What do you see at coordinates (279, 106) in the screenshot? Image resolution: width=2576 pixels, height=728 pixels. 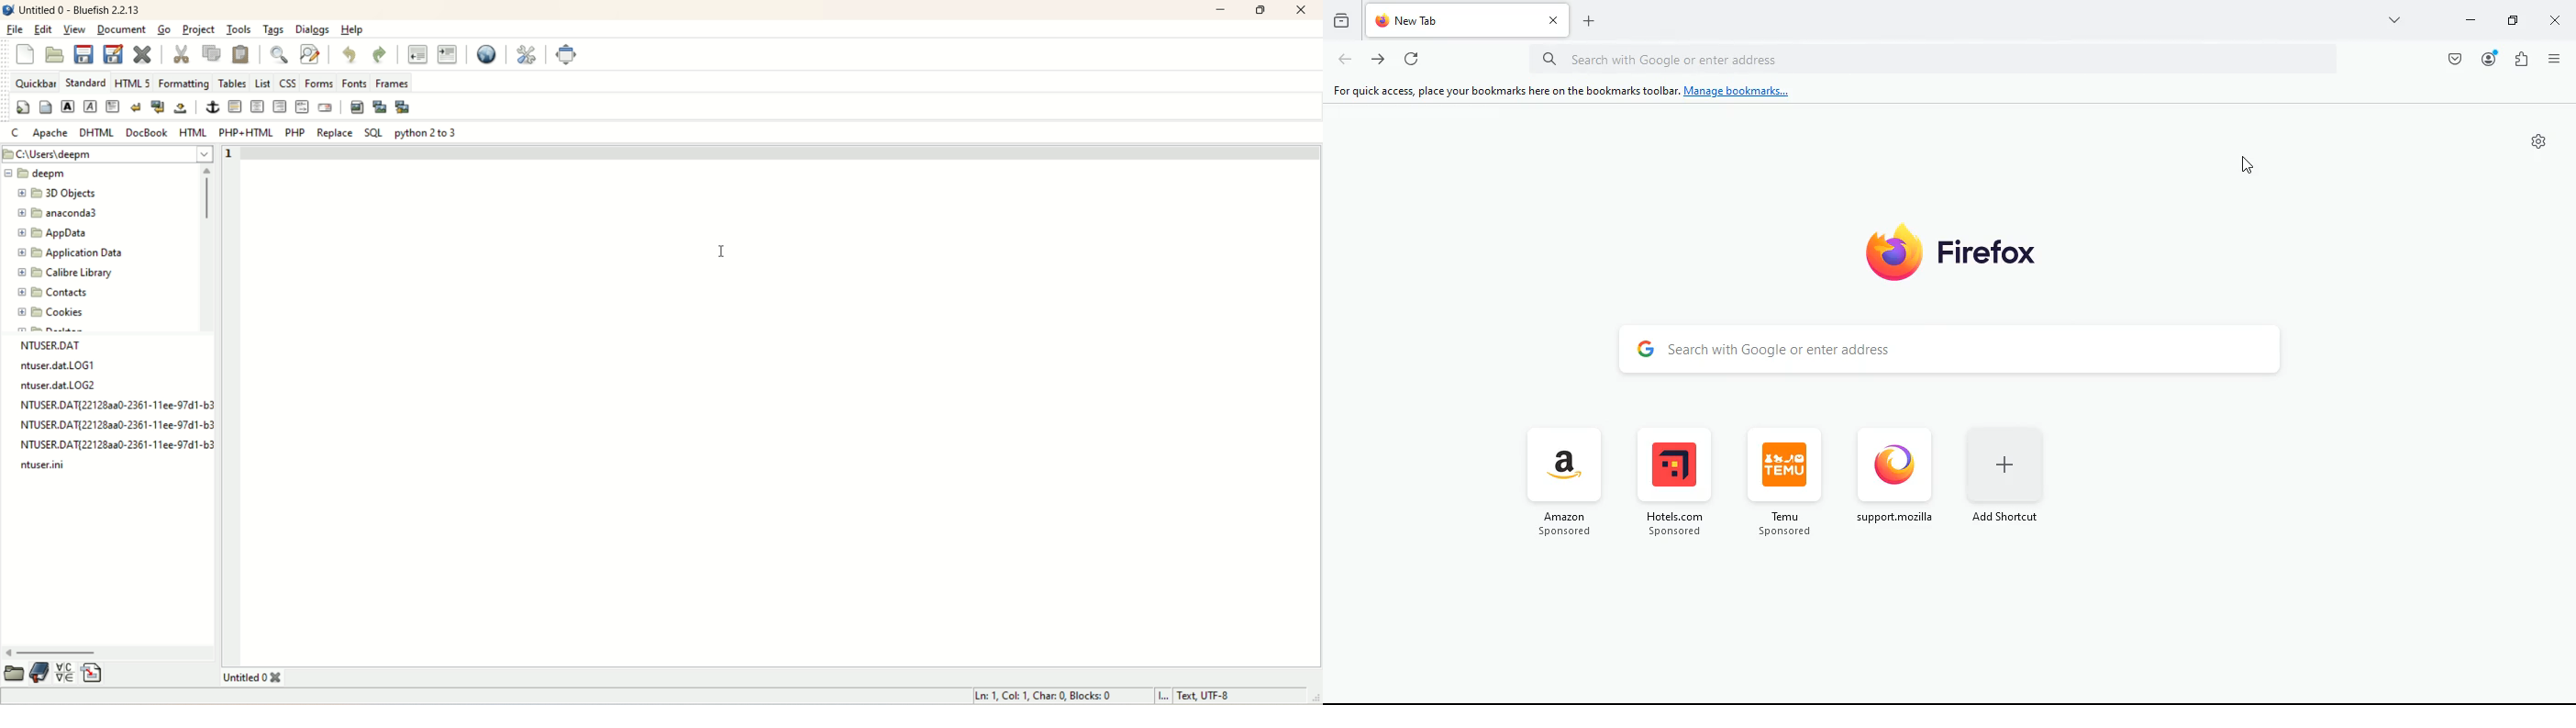 I see `right justify` at bounding box center [279, 106].